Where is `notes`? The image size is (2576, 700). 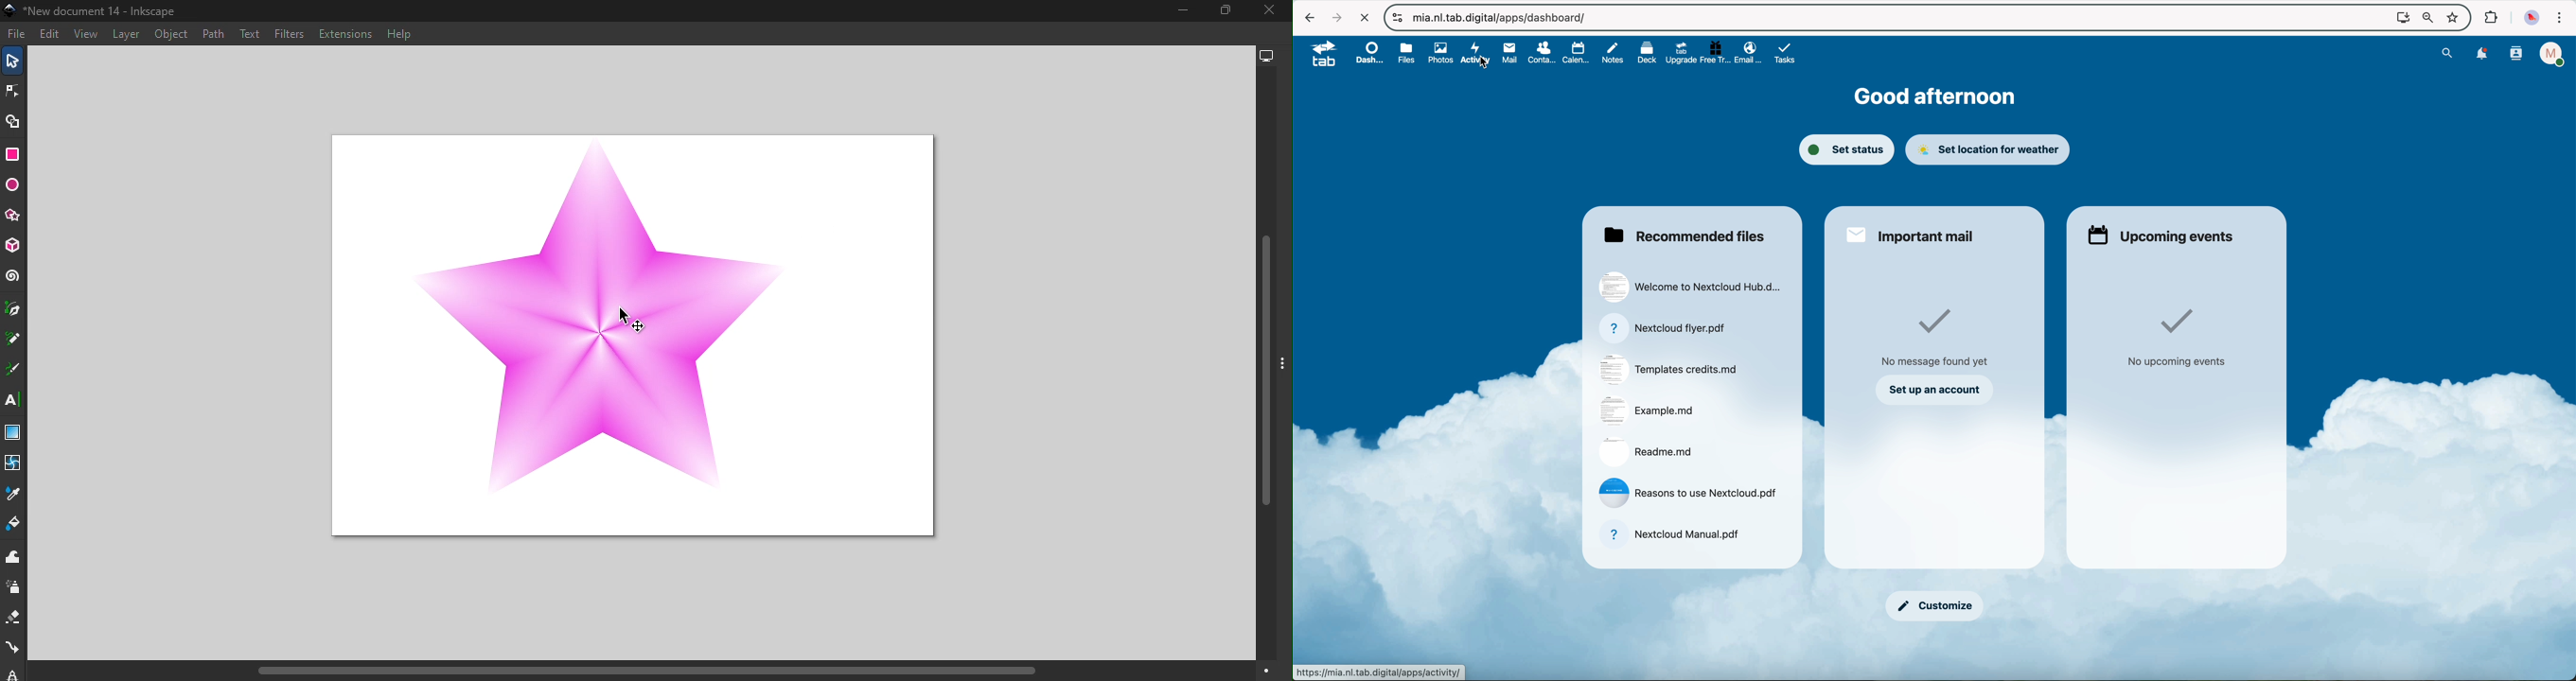 notes is located at coordinates (1614, 53).